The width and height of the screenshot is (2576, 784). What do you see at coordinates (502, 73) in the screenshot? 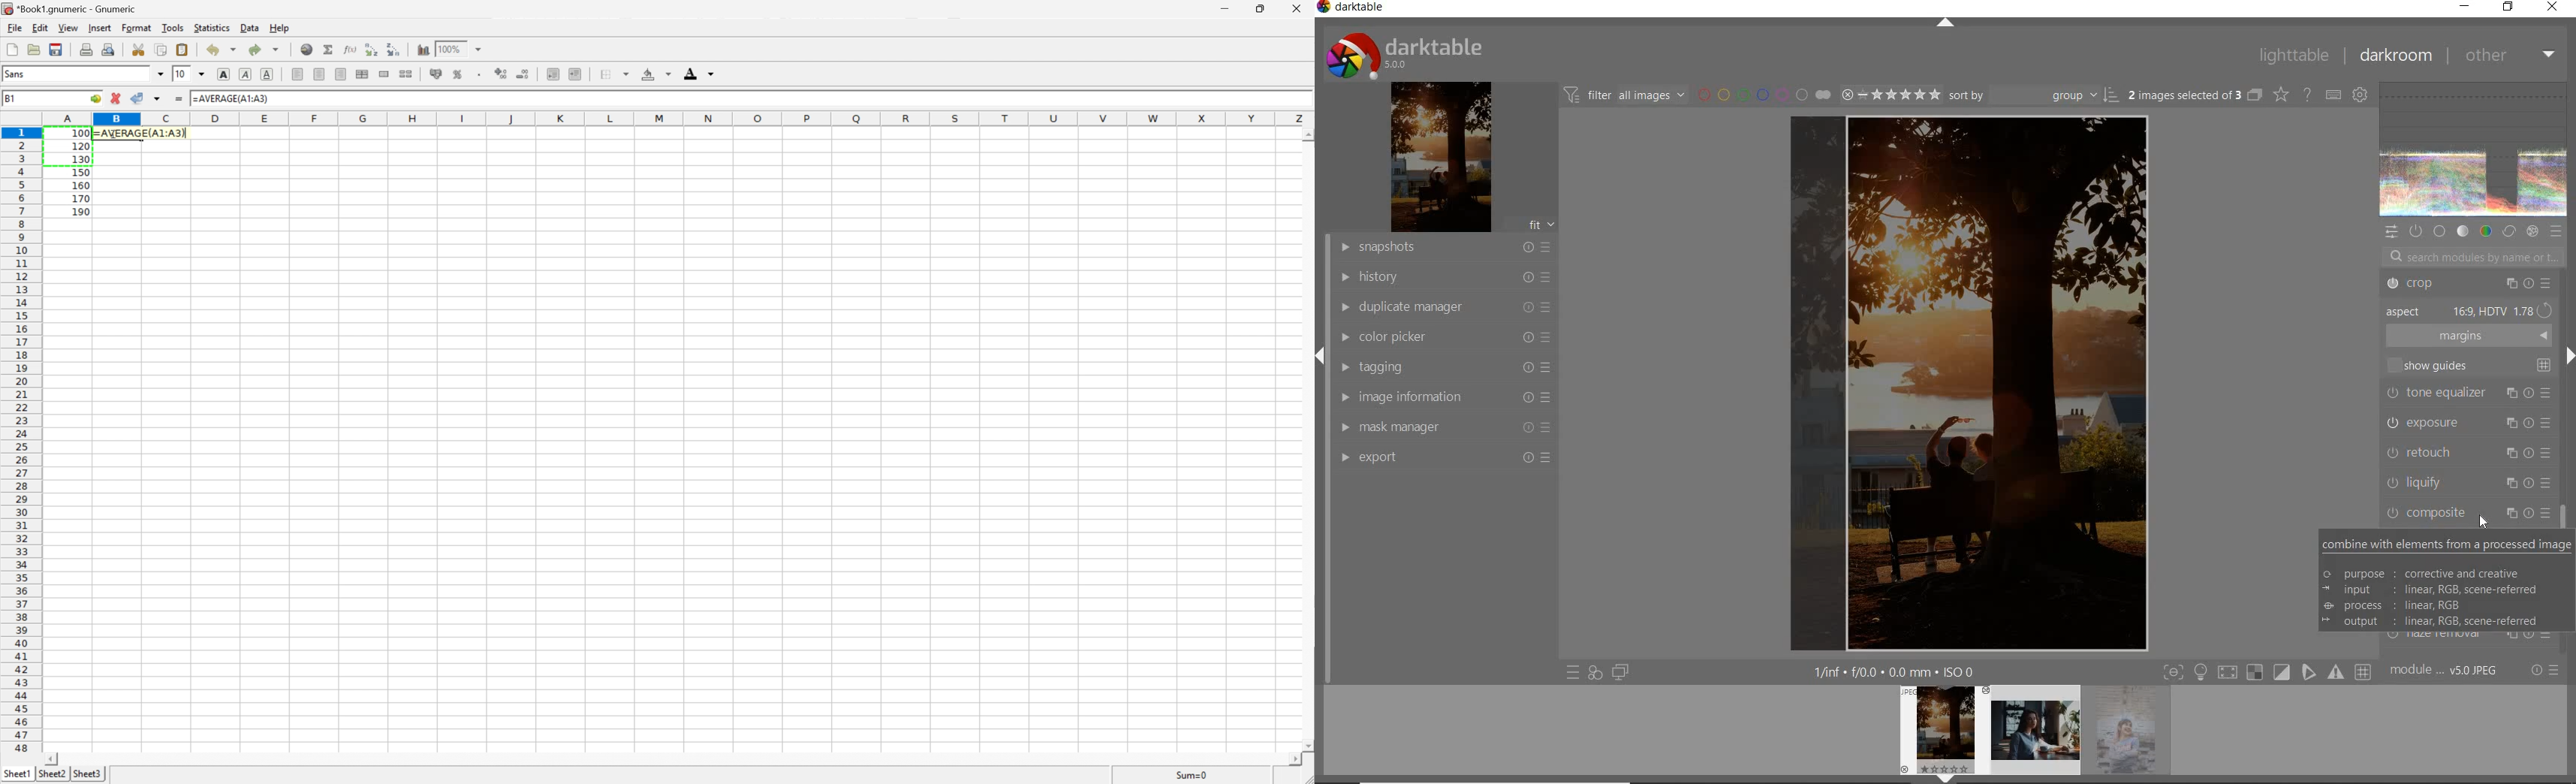
I see `Increase the number of decimals displayed` at bounding box center [502, 73].